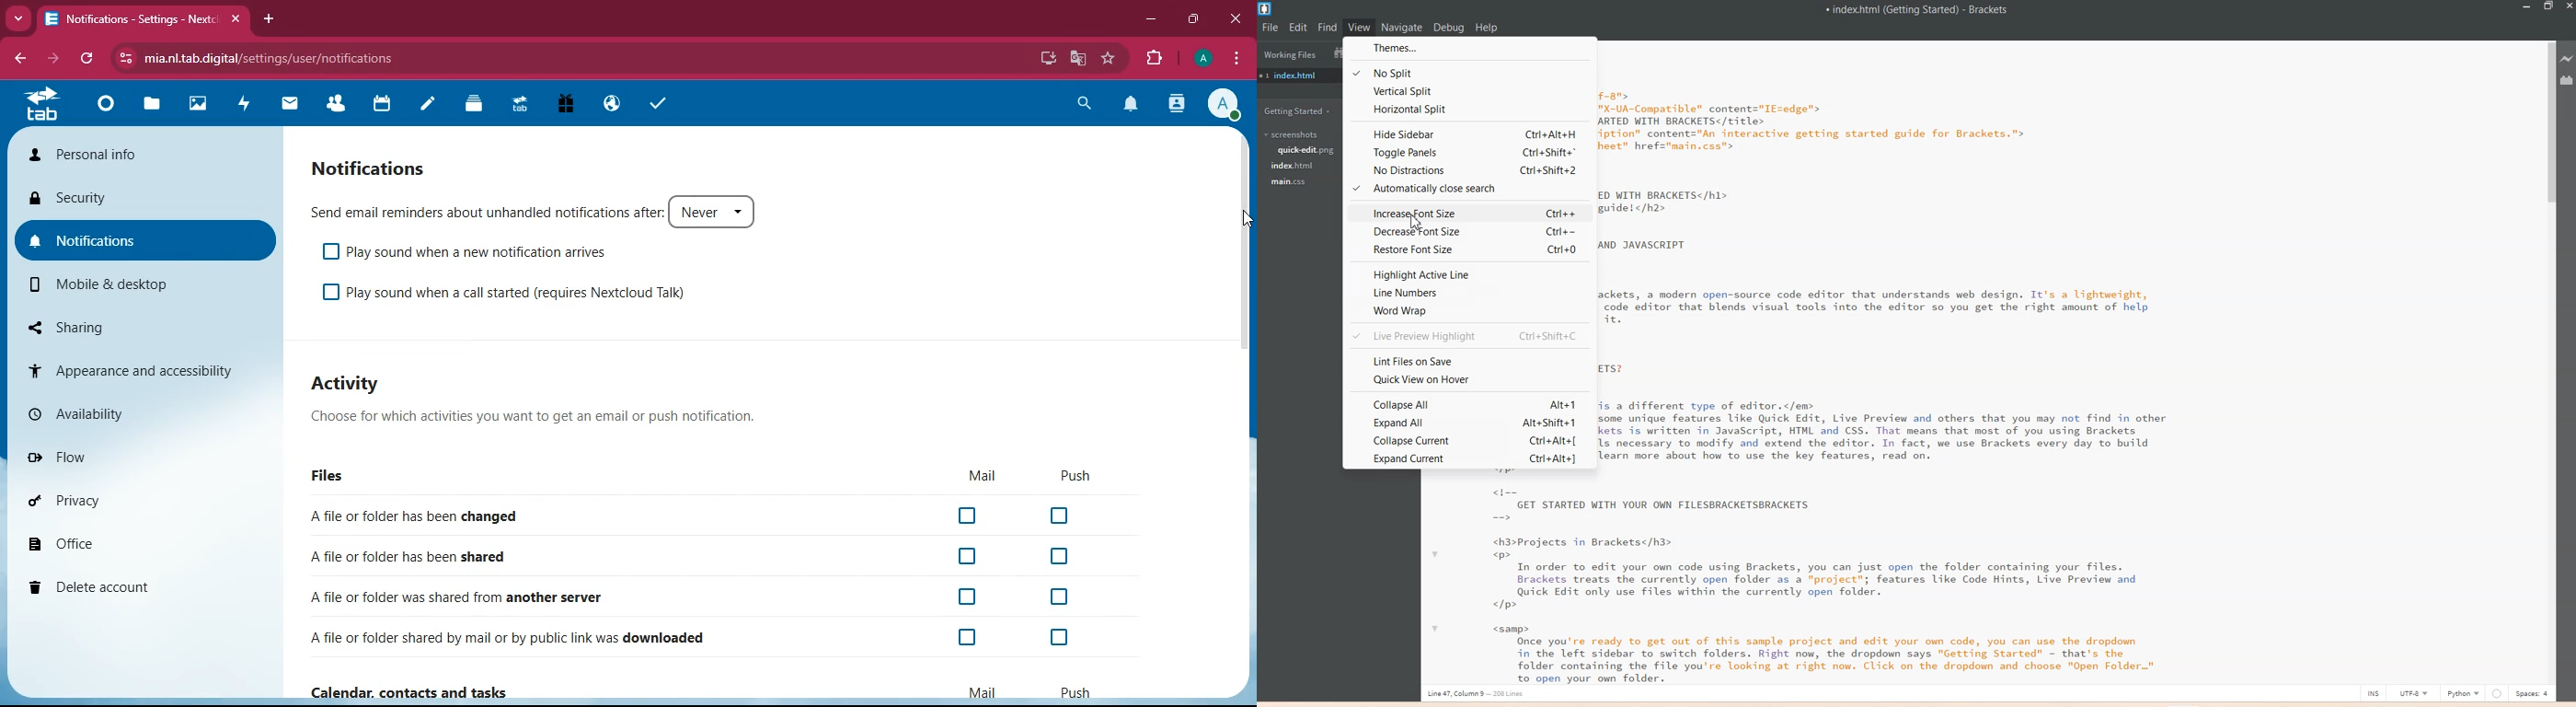 This screenshot has width=2576, height=728. What do you see at coordinates (1470, 311) in the screenshot?
I see `World Wrap` at bounding box center [1470, 311].